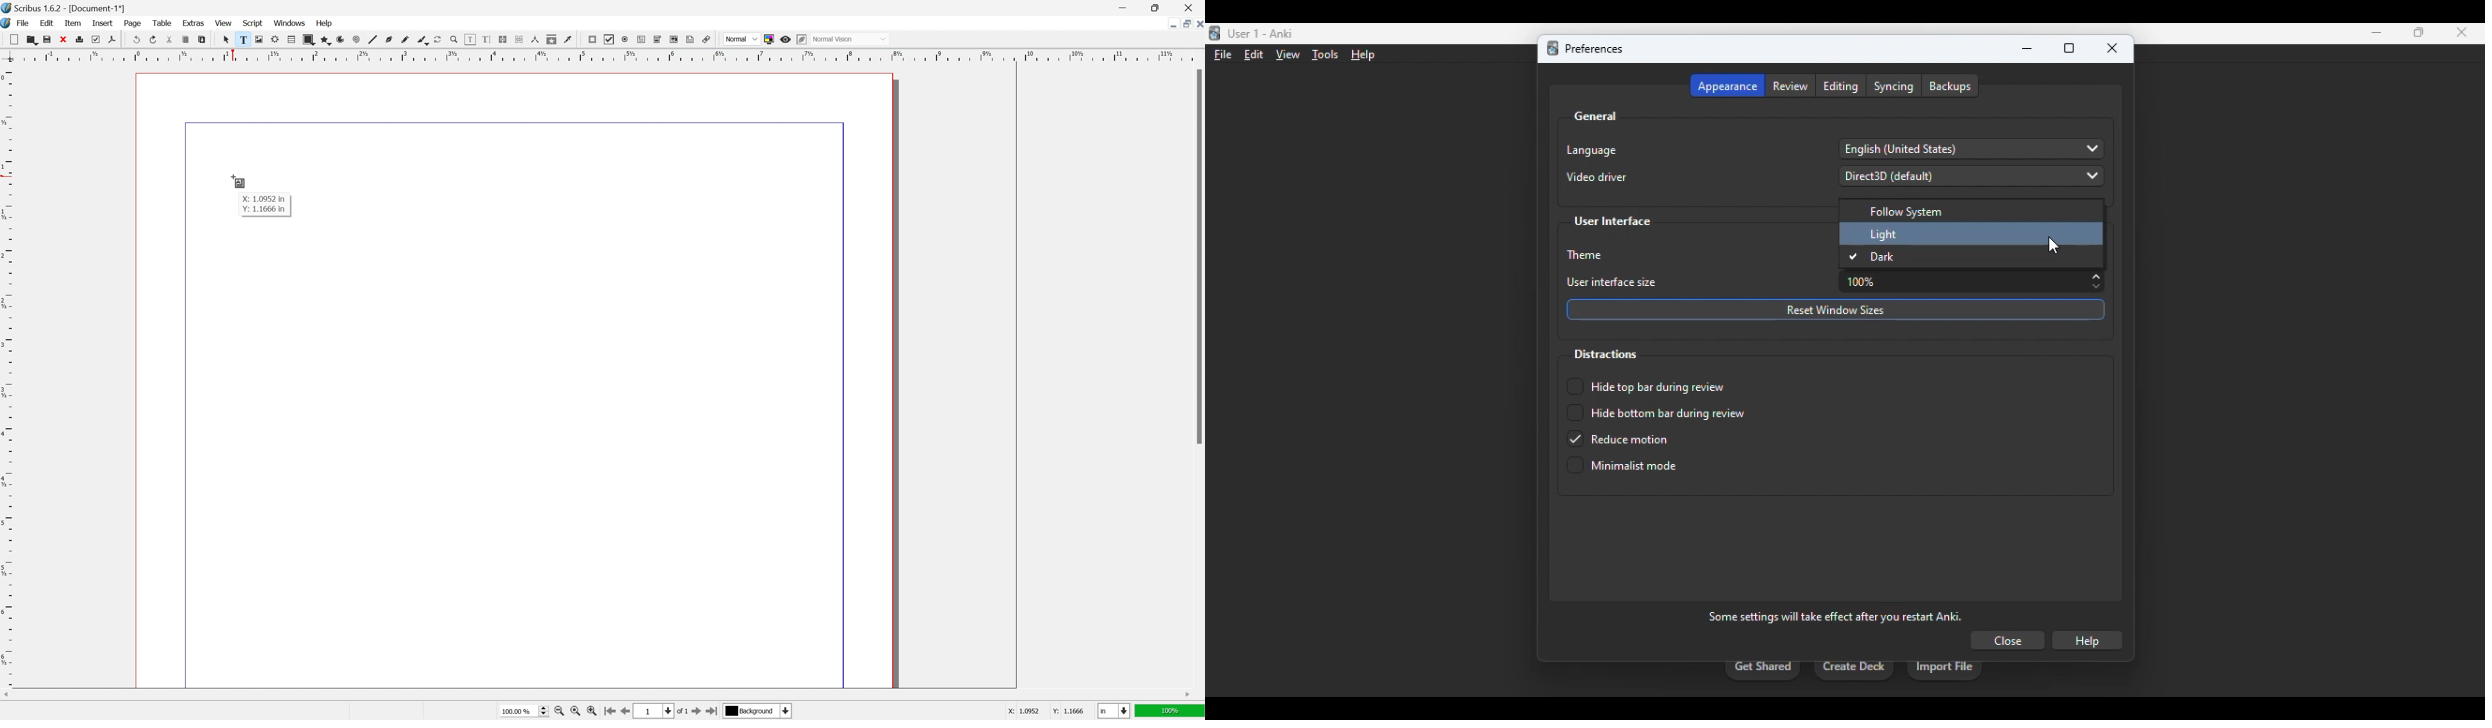  Describe the element at coordinates (1591, 150) in the screenshot. I see `language` at that location.